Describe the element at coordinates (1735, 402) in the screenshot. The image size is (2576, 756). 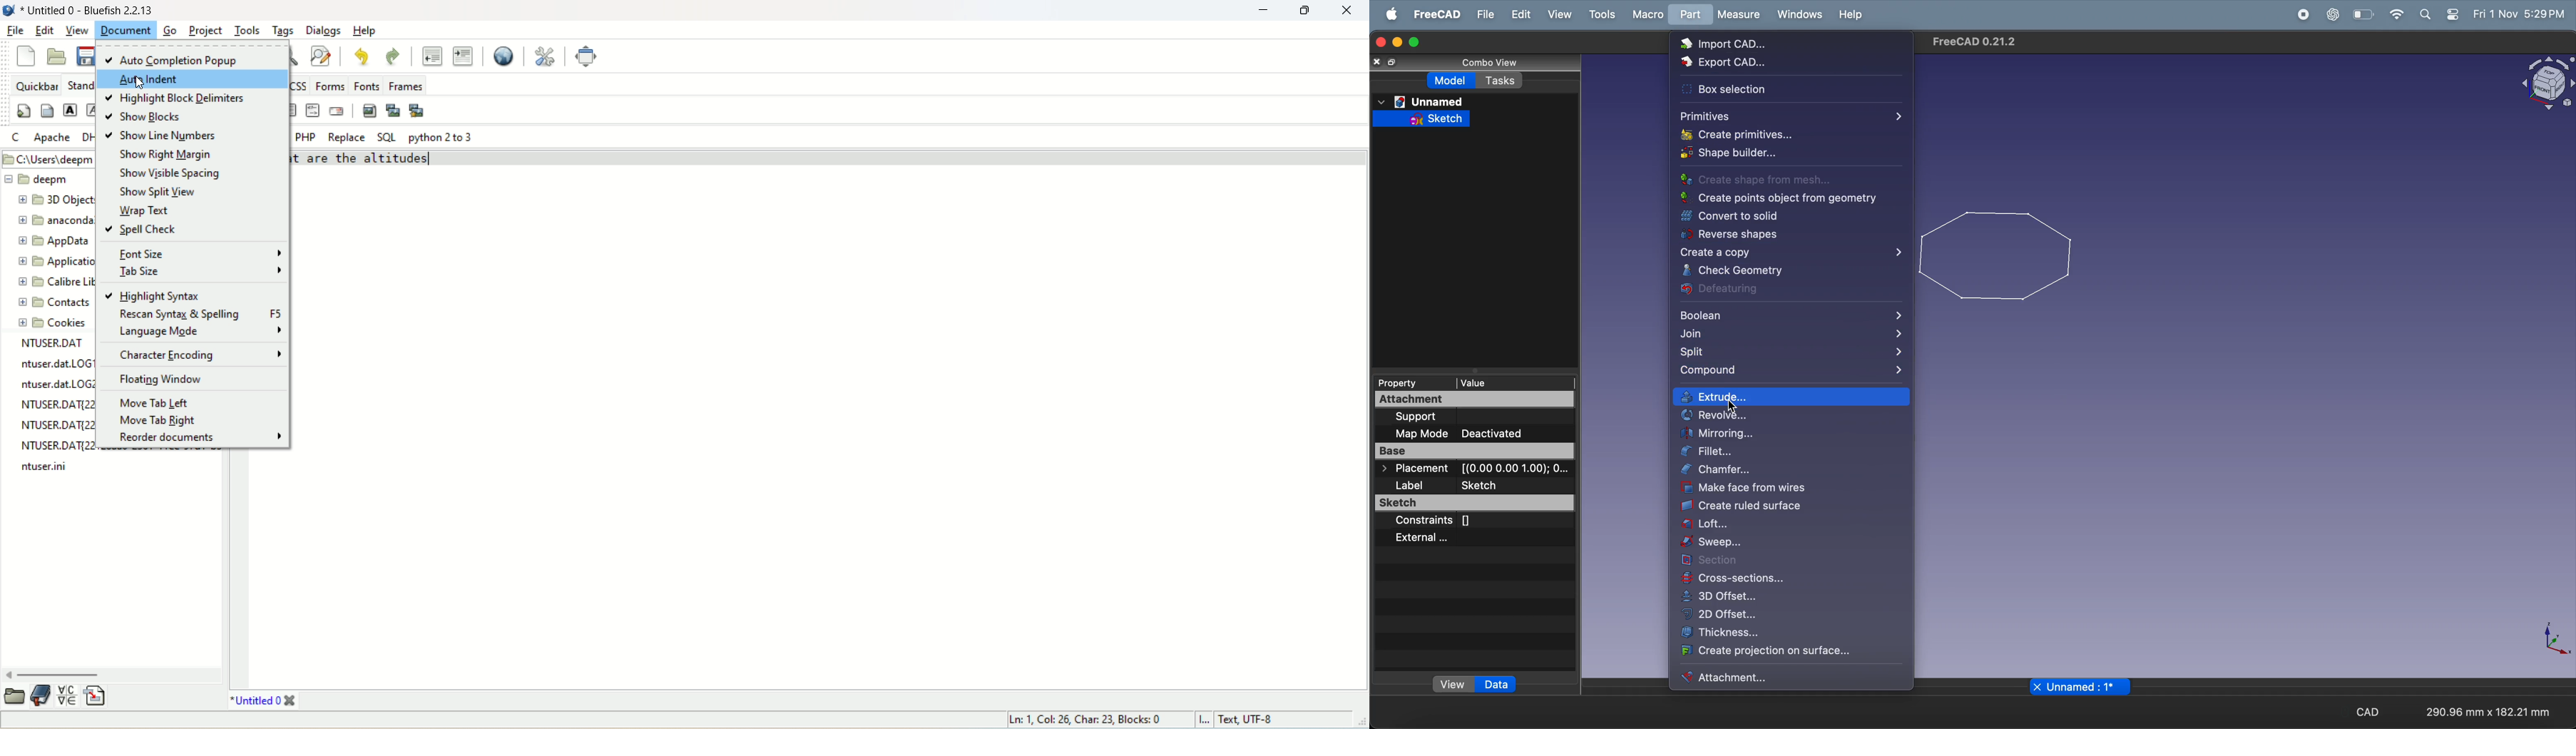
I see `cursor` at that location.